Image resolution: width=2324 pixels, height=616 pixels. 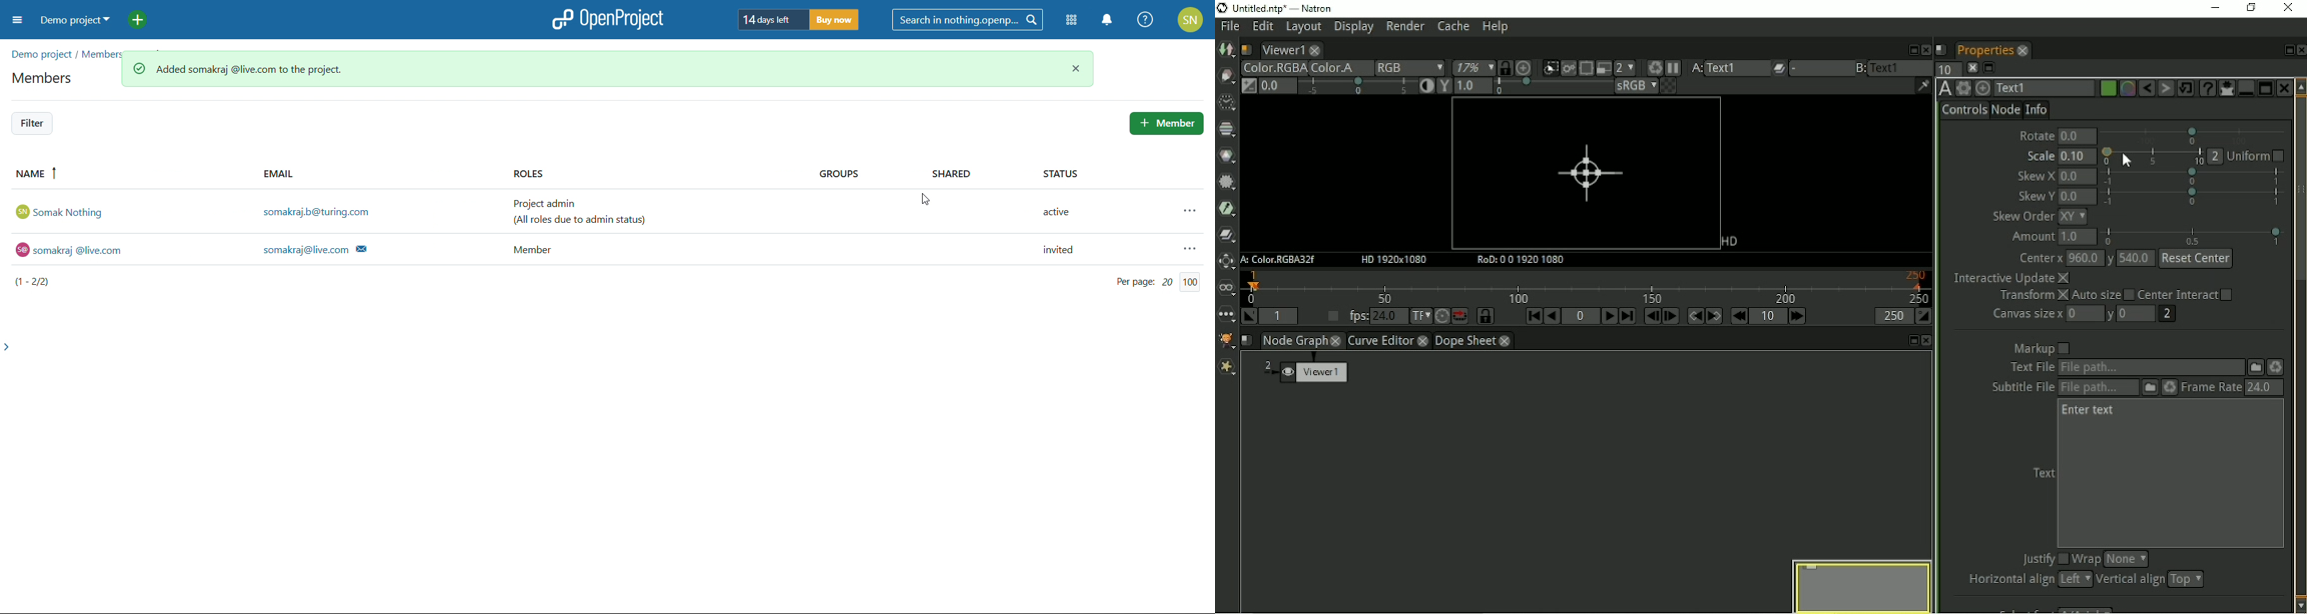 What do you see at coordinates (1739, 316) in the screenshot?
I see `Previous increment` at bounding box center [1739, 316].